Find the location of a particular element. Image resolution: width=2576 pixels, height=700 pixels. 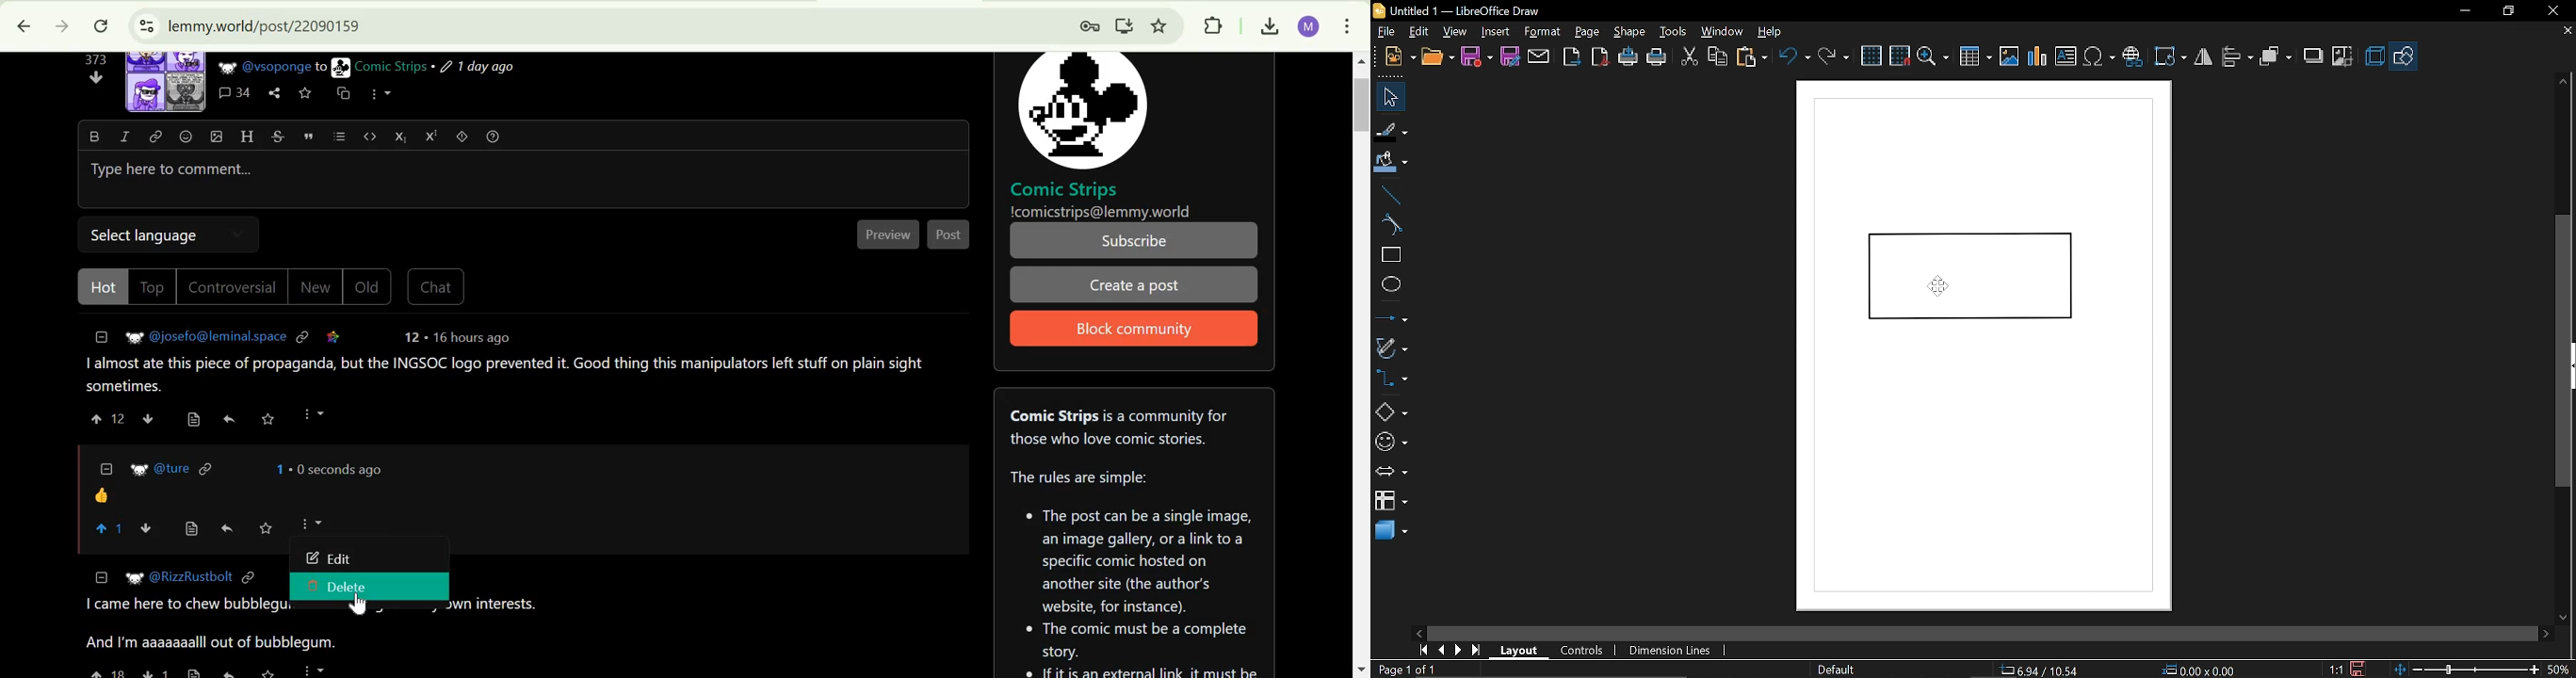

New is located at coordinates (314, 288).